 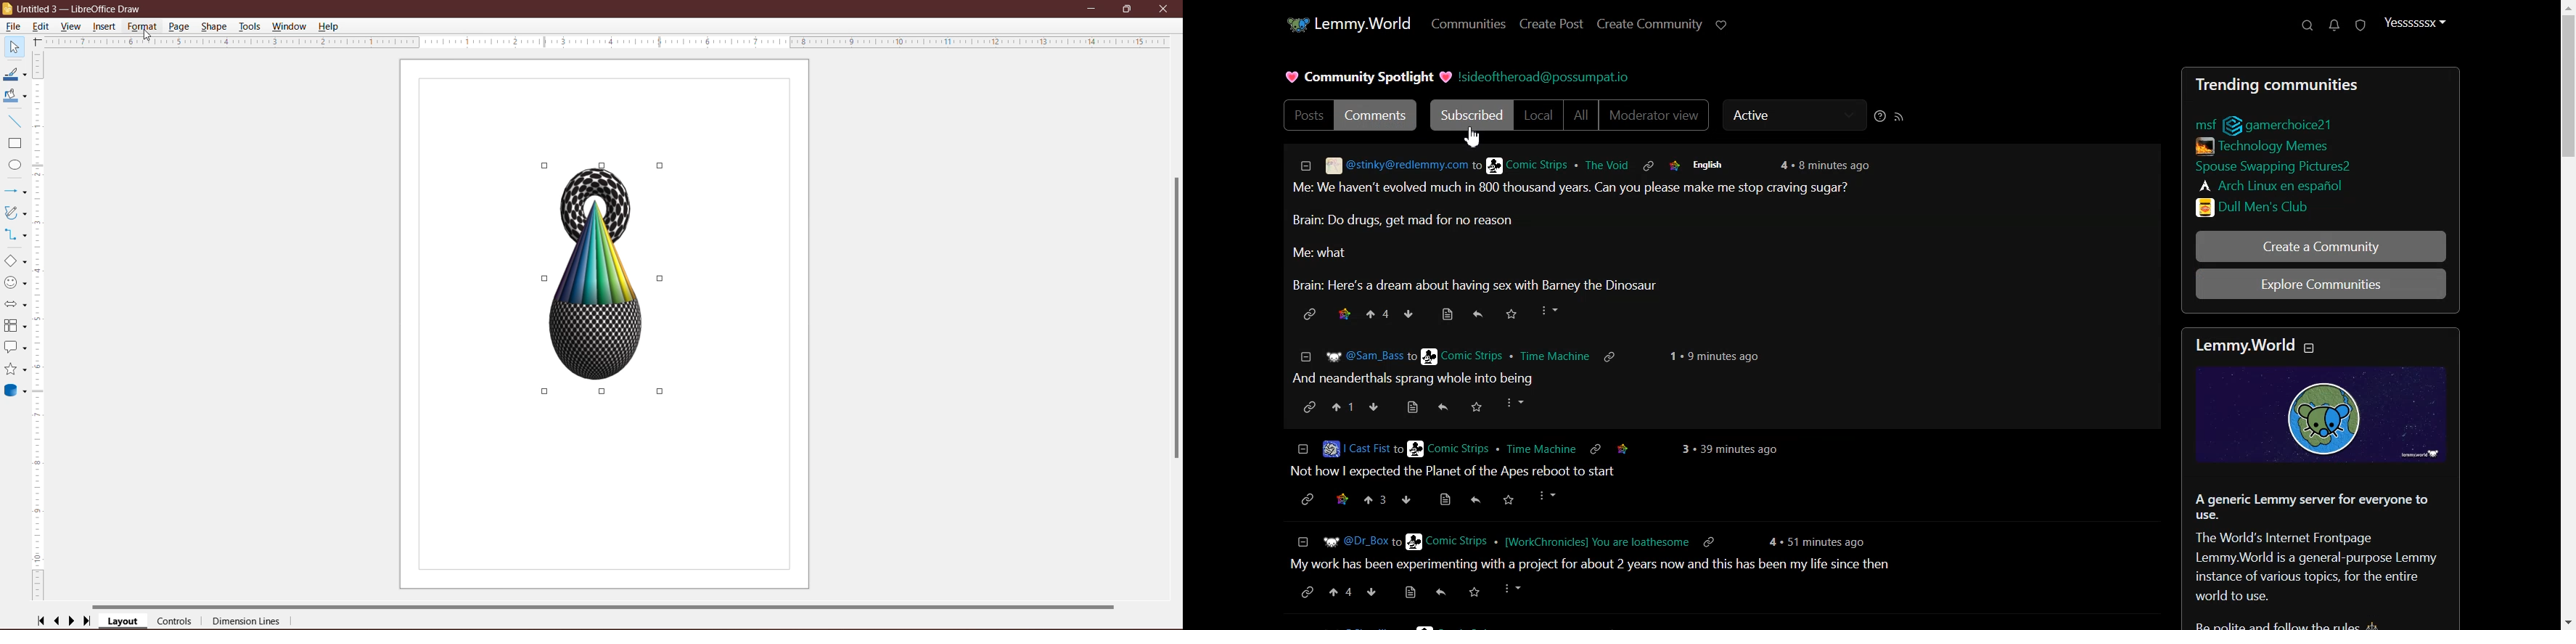 I want to click on Scroll to last page, so click(x=88, y=621).